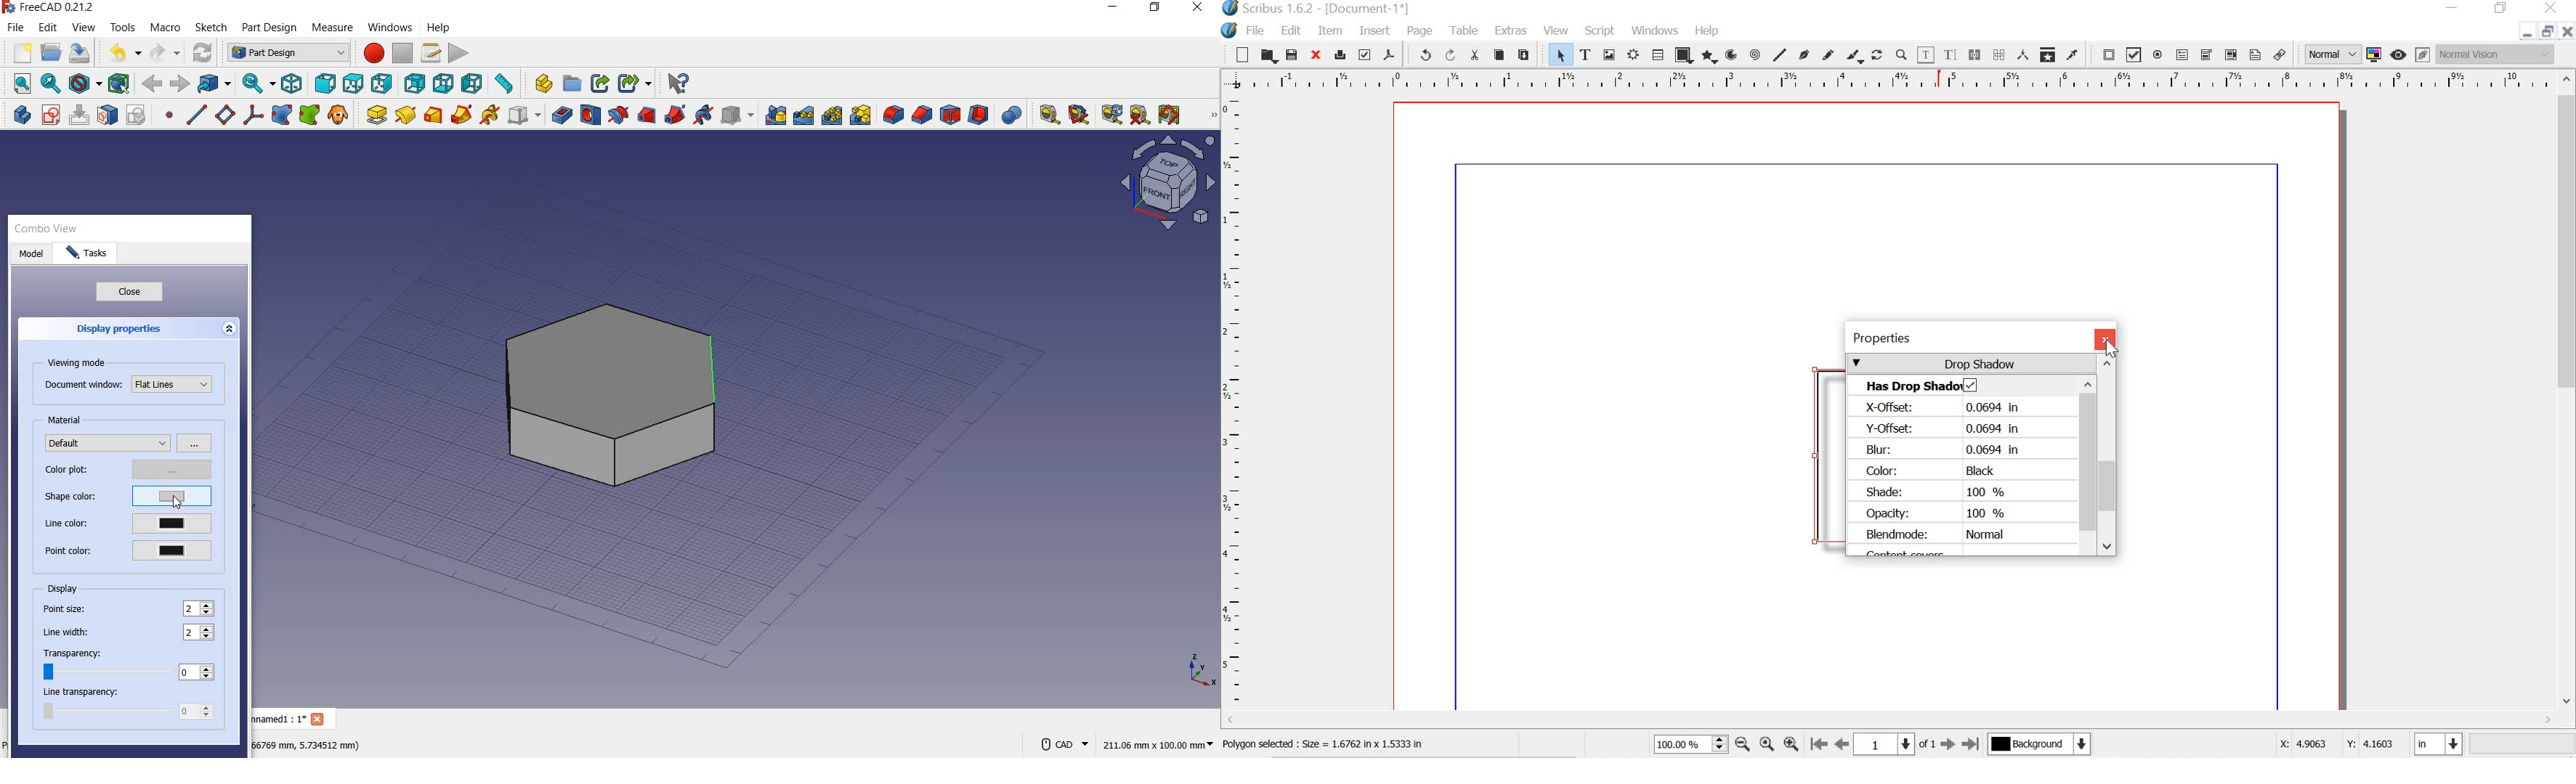  I want to click on freehand line, so click(1830, 55).